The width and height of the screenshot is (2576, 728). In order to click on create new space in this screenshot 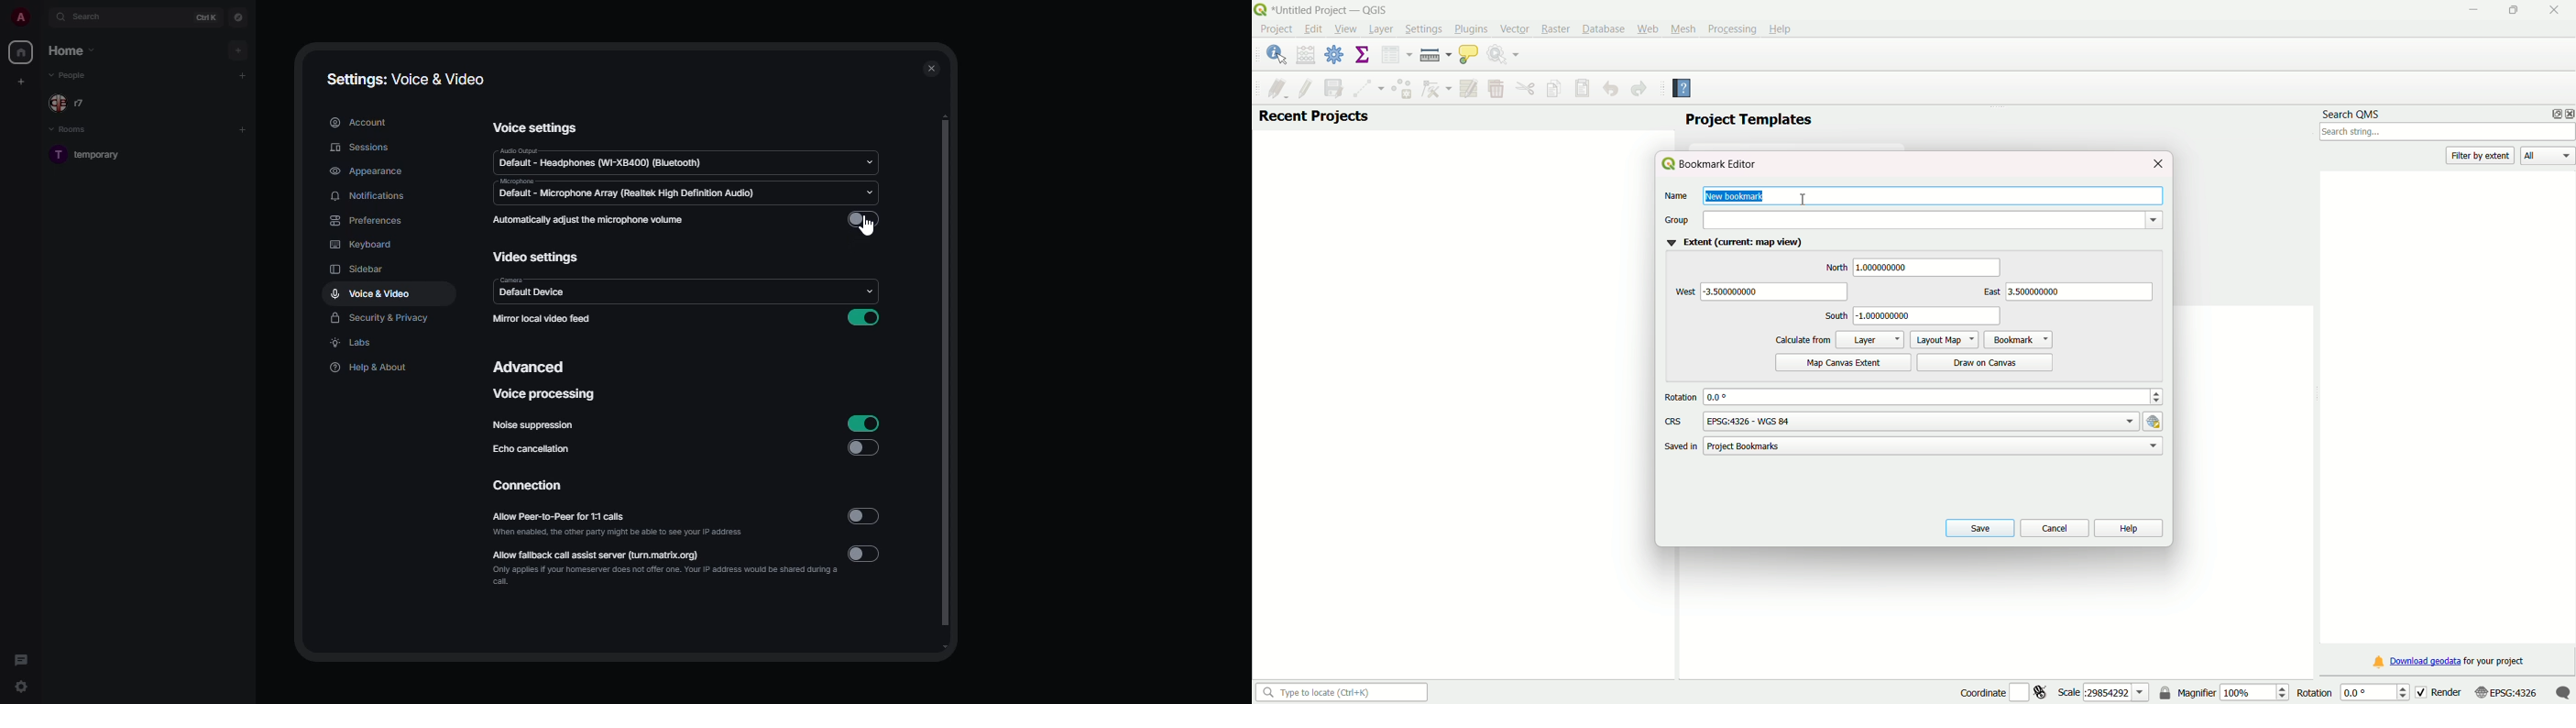, I will do `click(22, 81)`.